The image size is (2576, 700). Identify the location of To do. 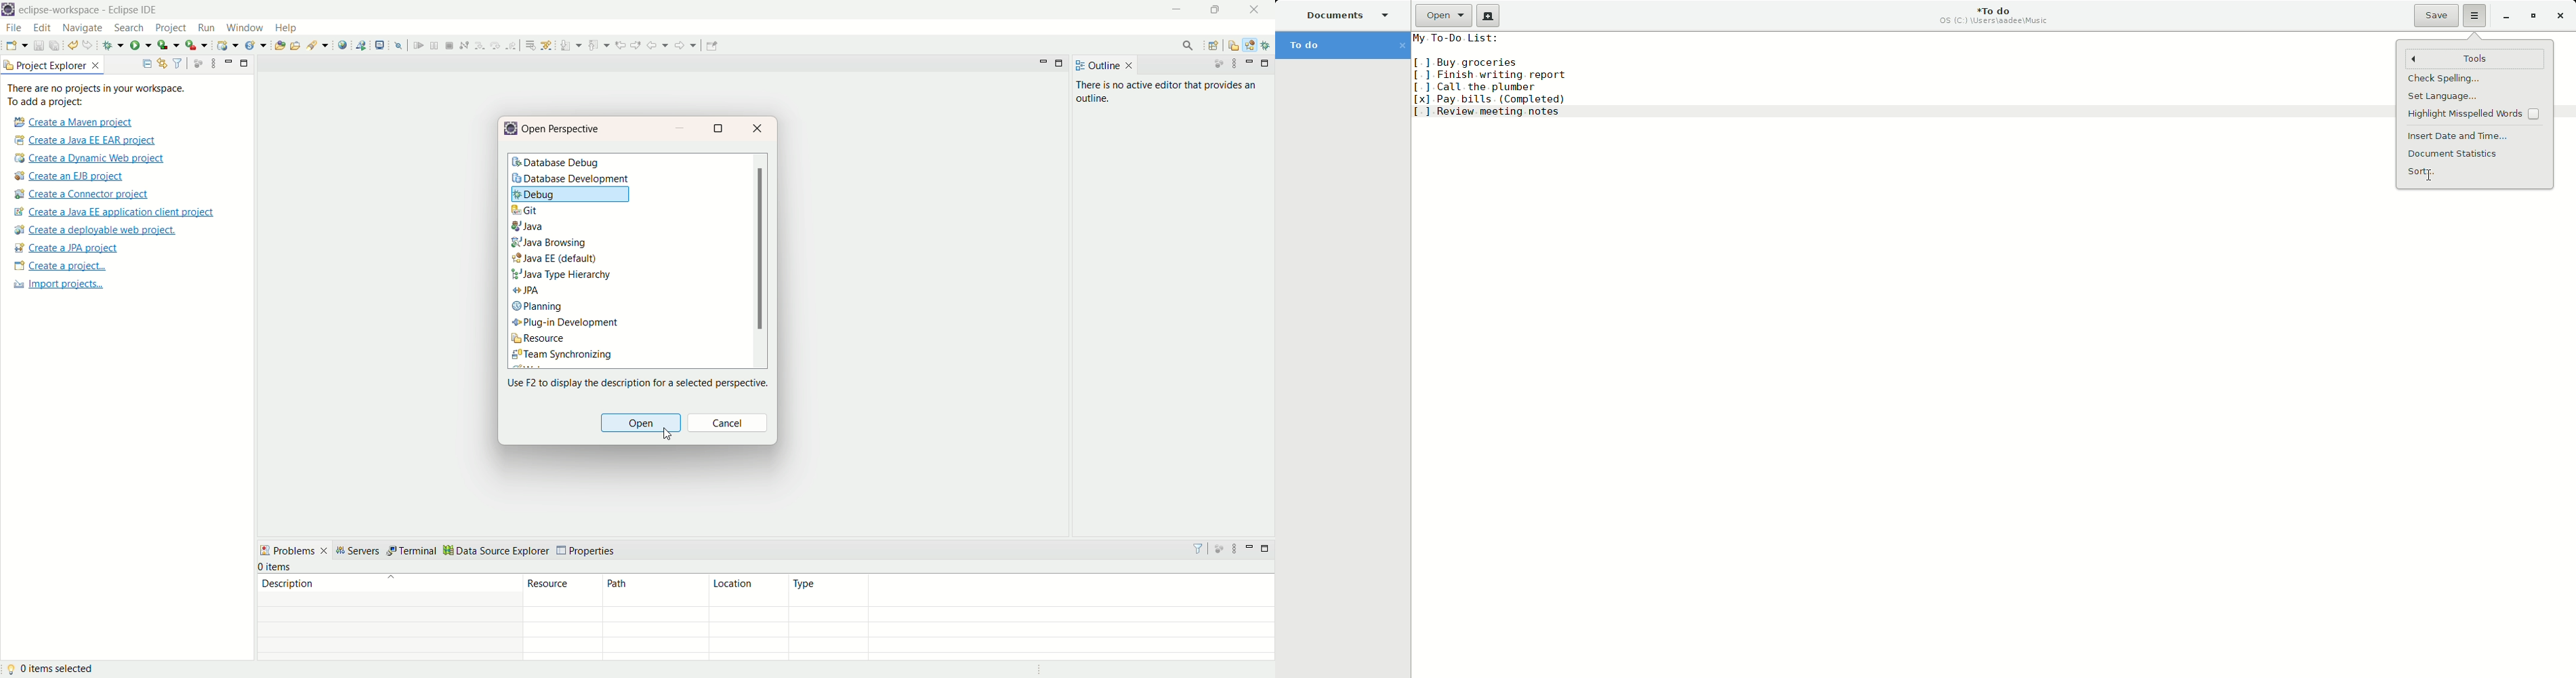
(1999, 17).